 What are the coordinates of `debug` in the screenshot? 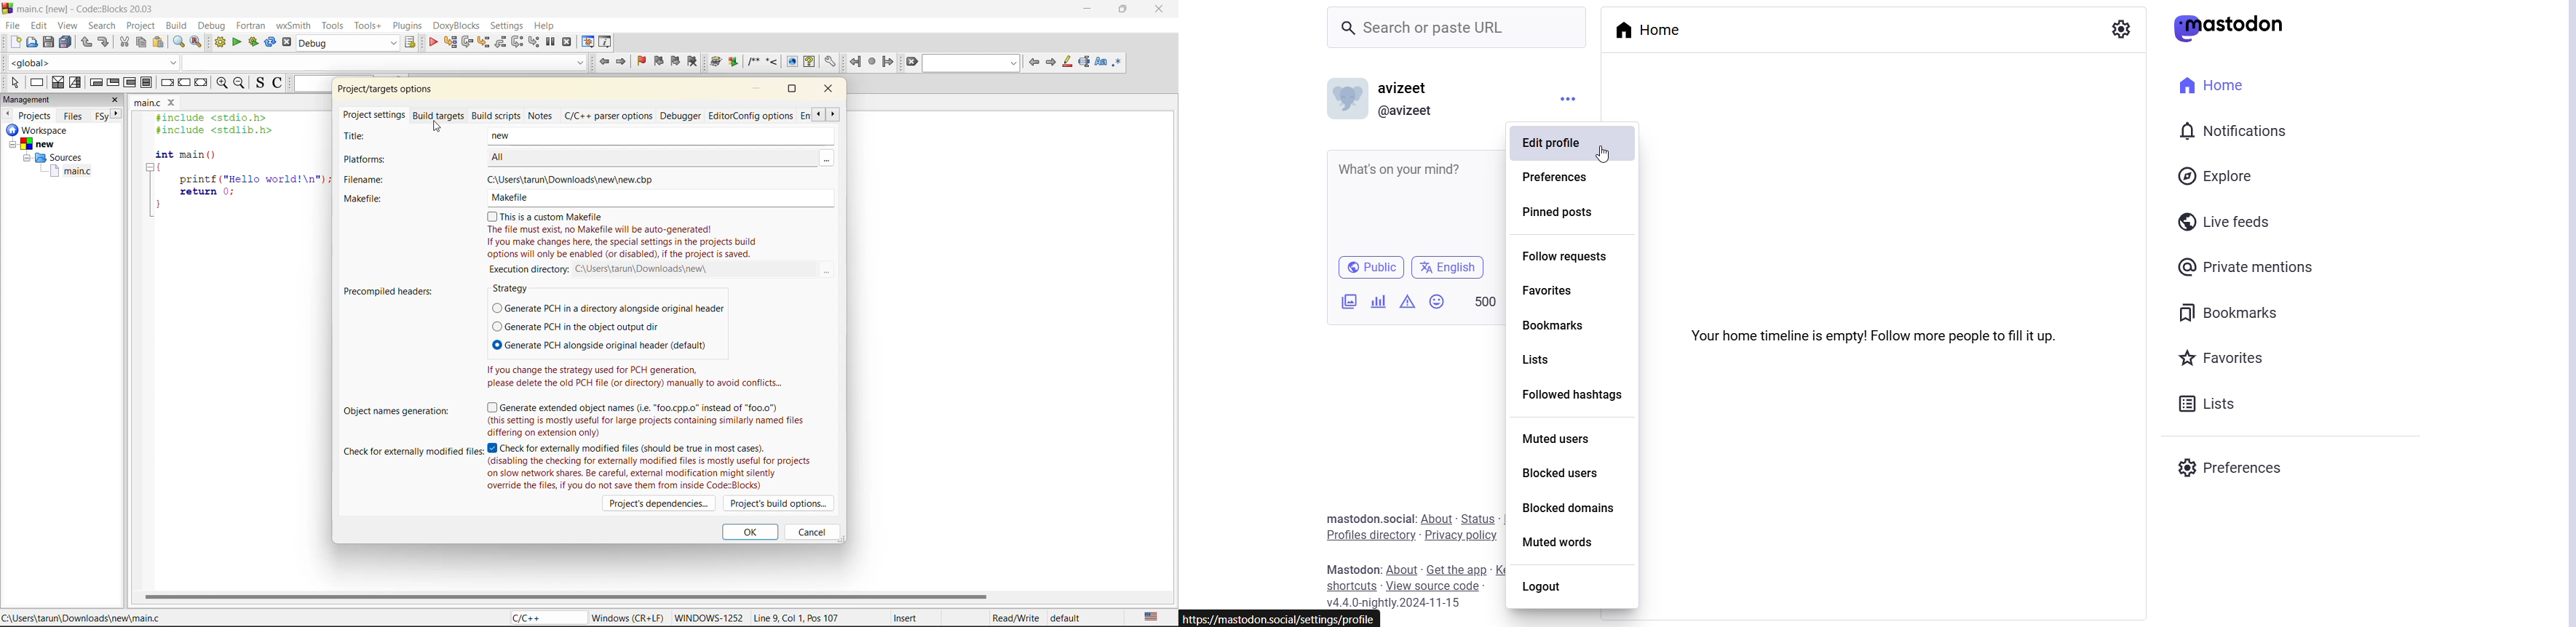 It's located at (213, 25).